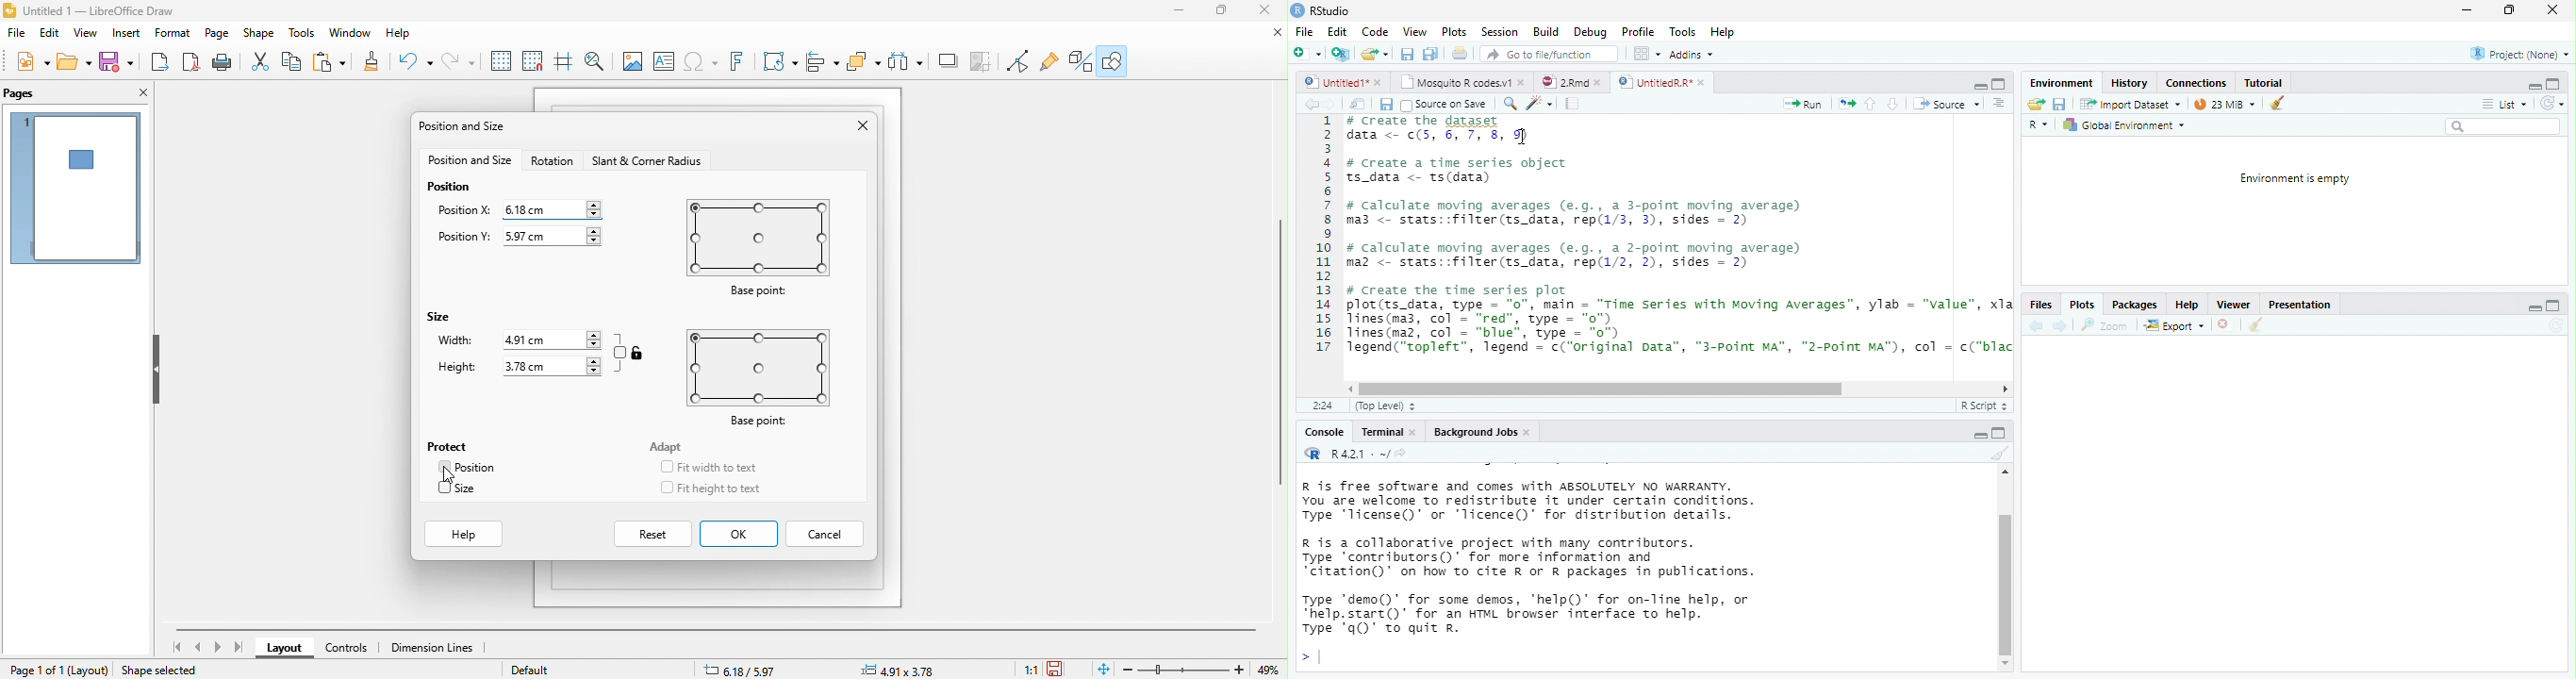  What do you see at coordinates (551, 367) in the screenshot?
I see `3.78 cm` at bounding box center [551, 367].